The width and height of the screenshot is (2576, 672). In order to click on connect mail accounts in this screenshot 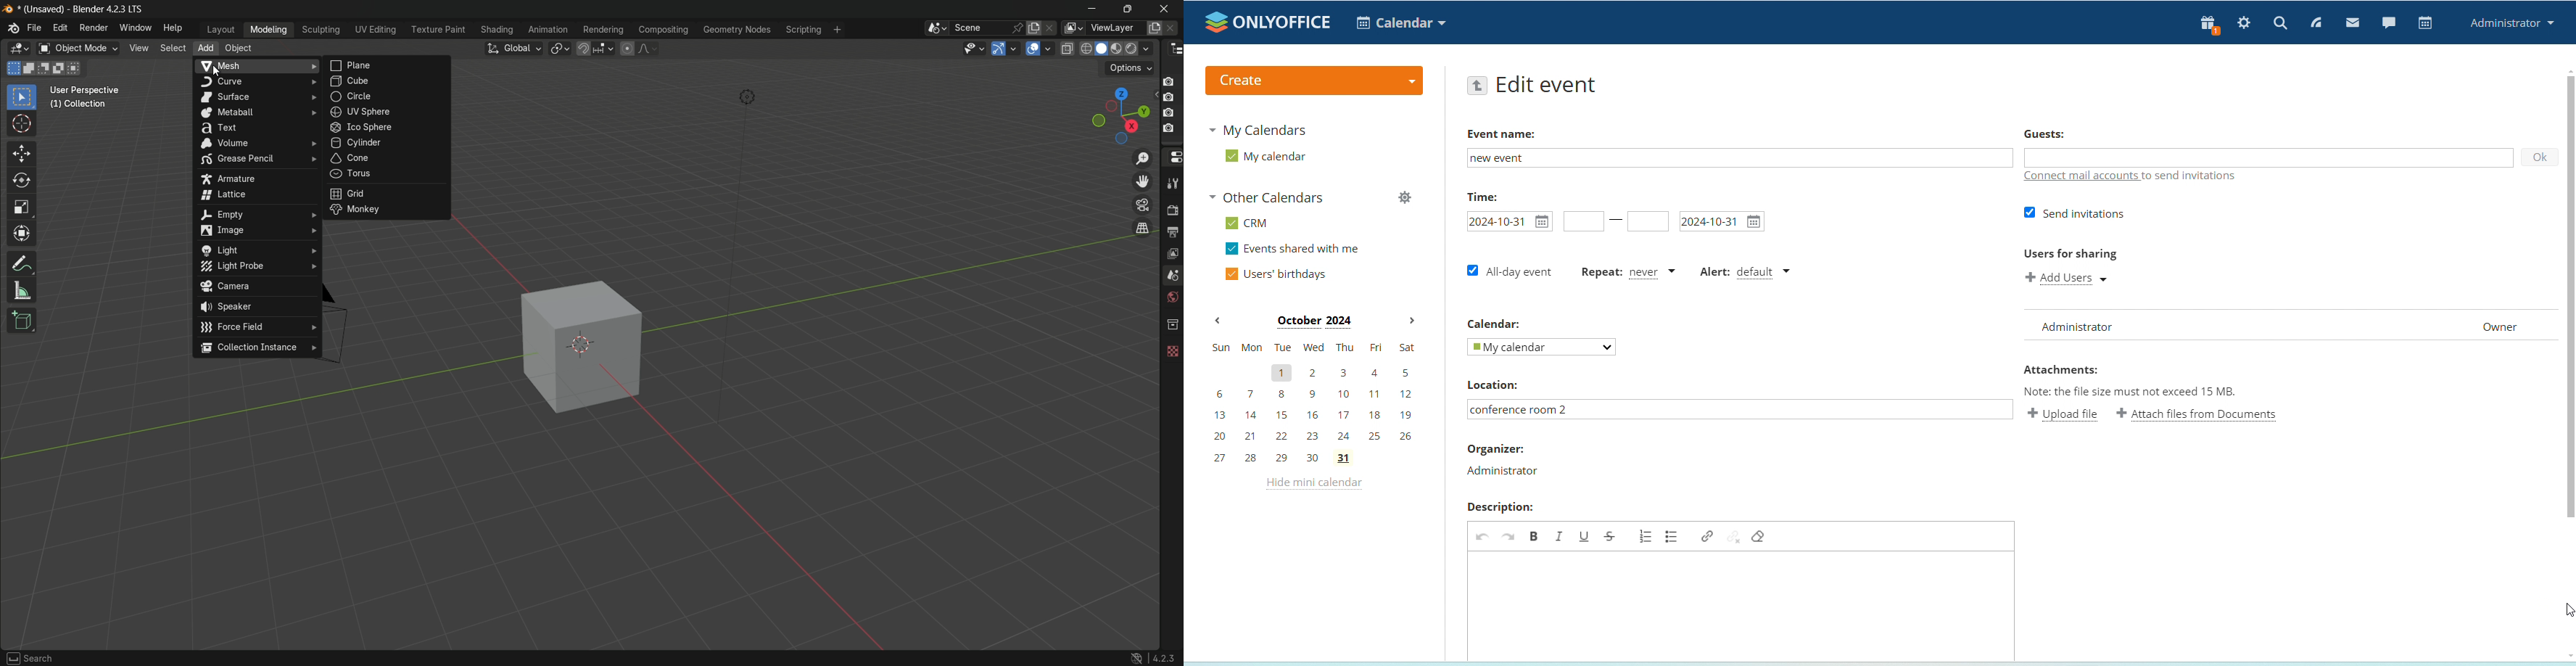, I will do `click(2082, 177)`.